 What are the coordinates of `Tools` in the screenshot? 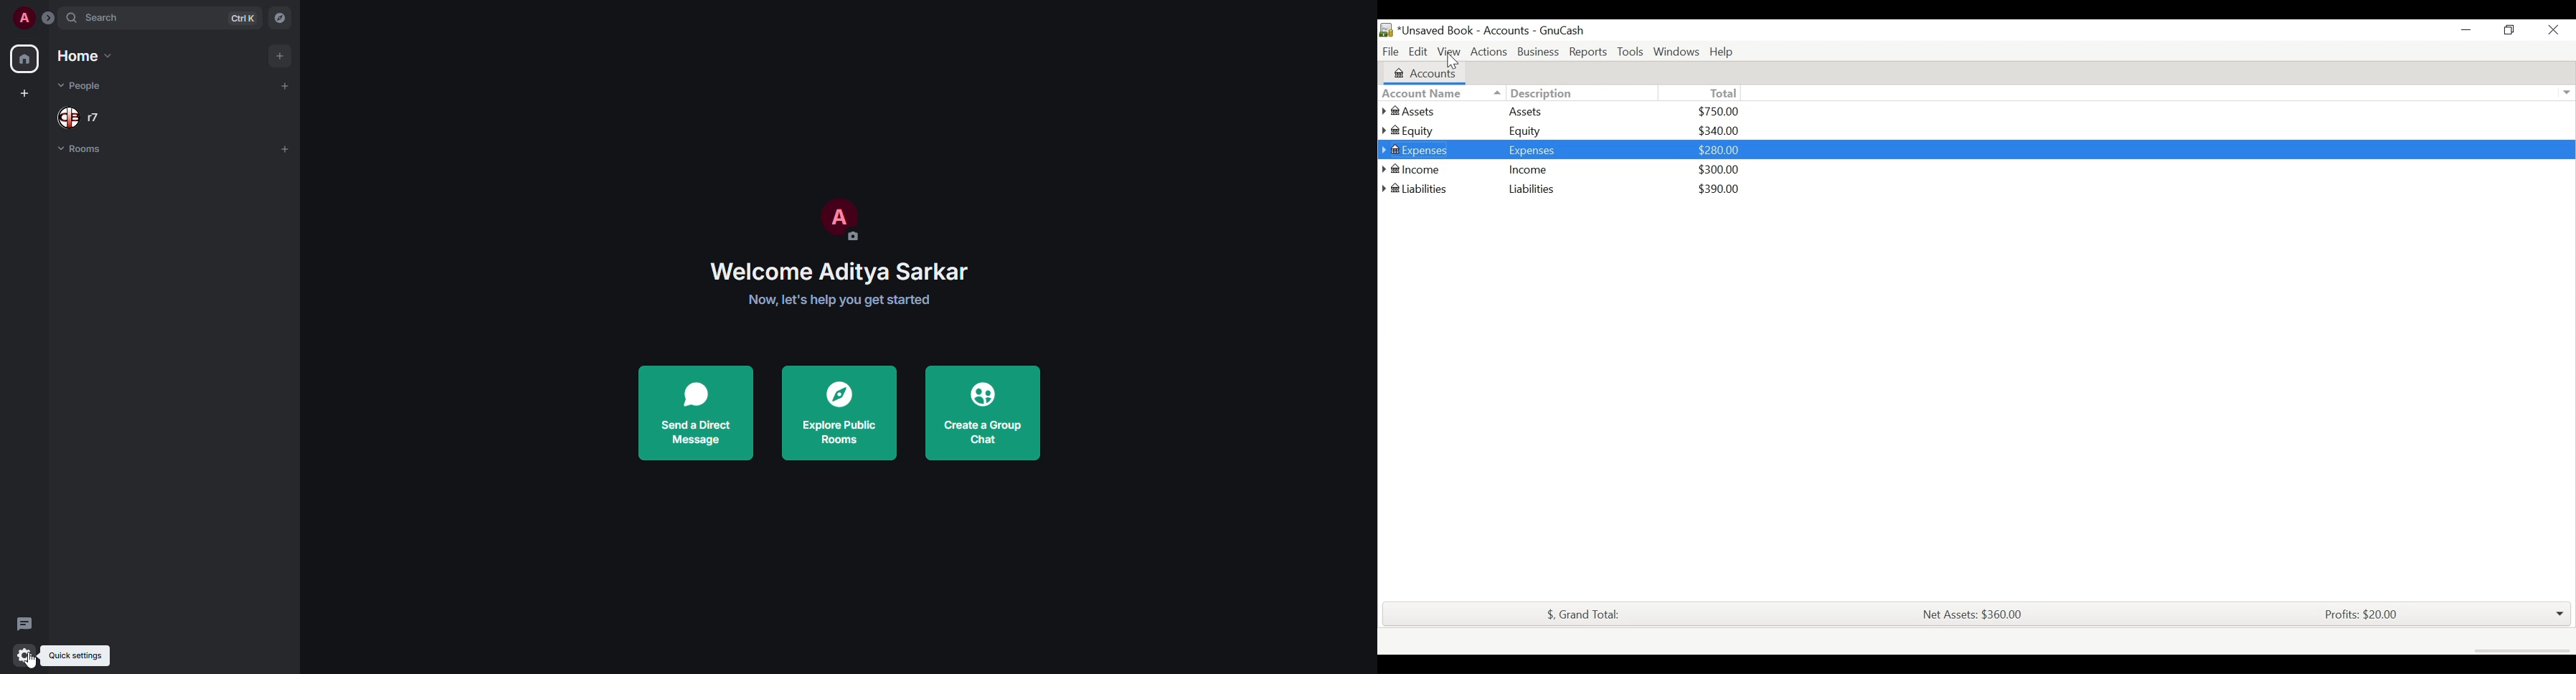 It's located at (1631, 52).